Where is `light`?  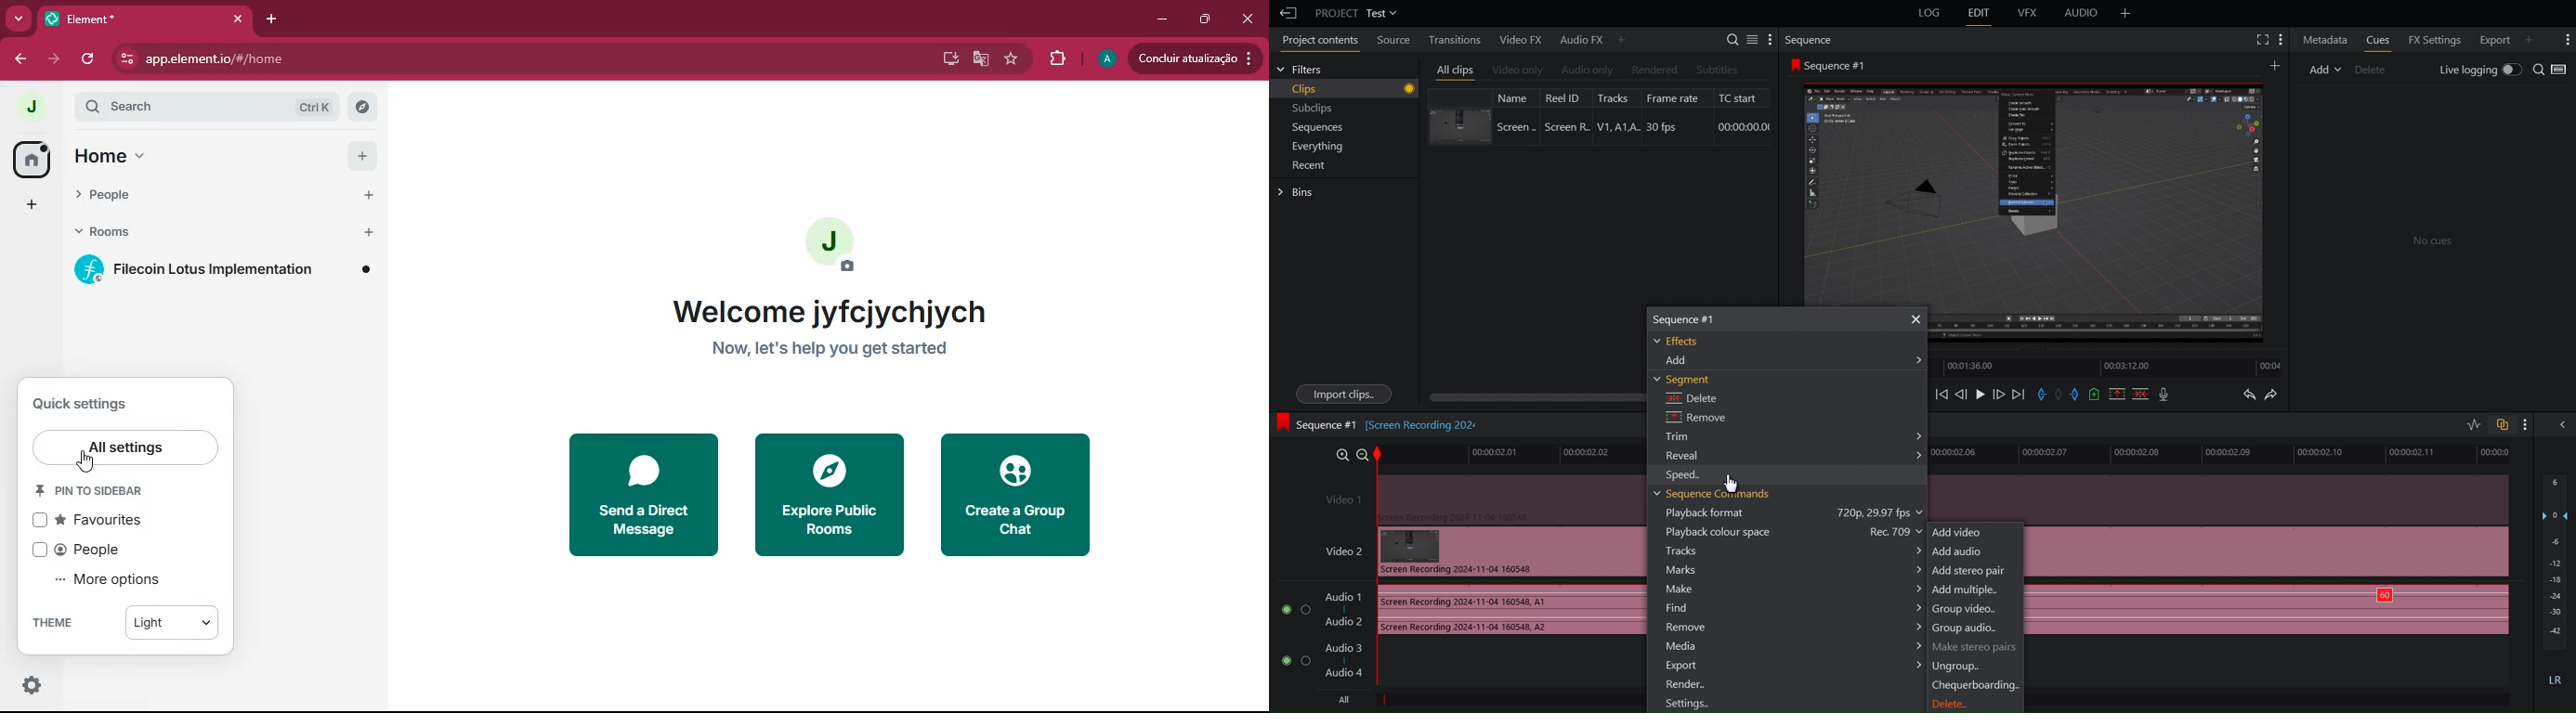 light is located at coordinates (171, 621).